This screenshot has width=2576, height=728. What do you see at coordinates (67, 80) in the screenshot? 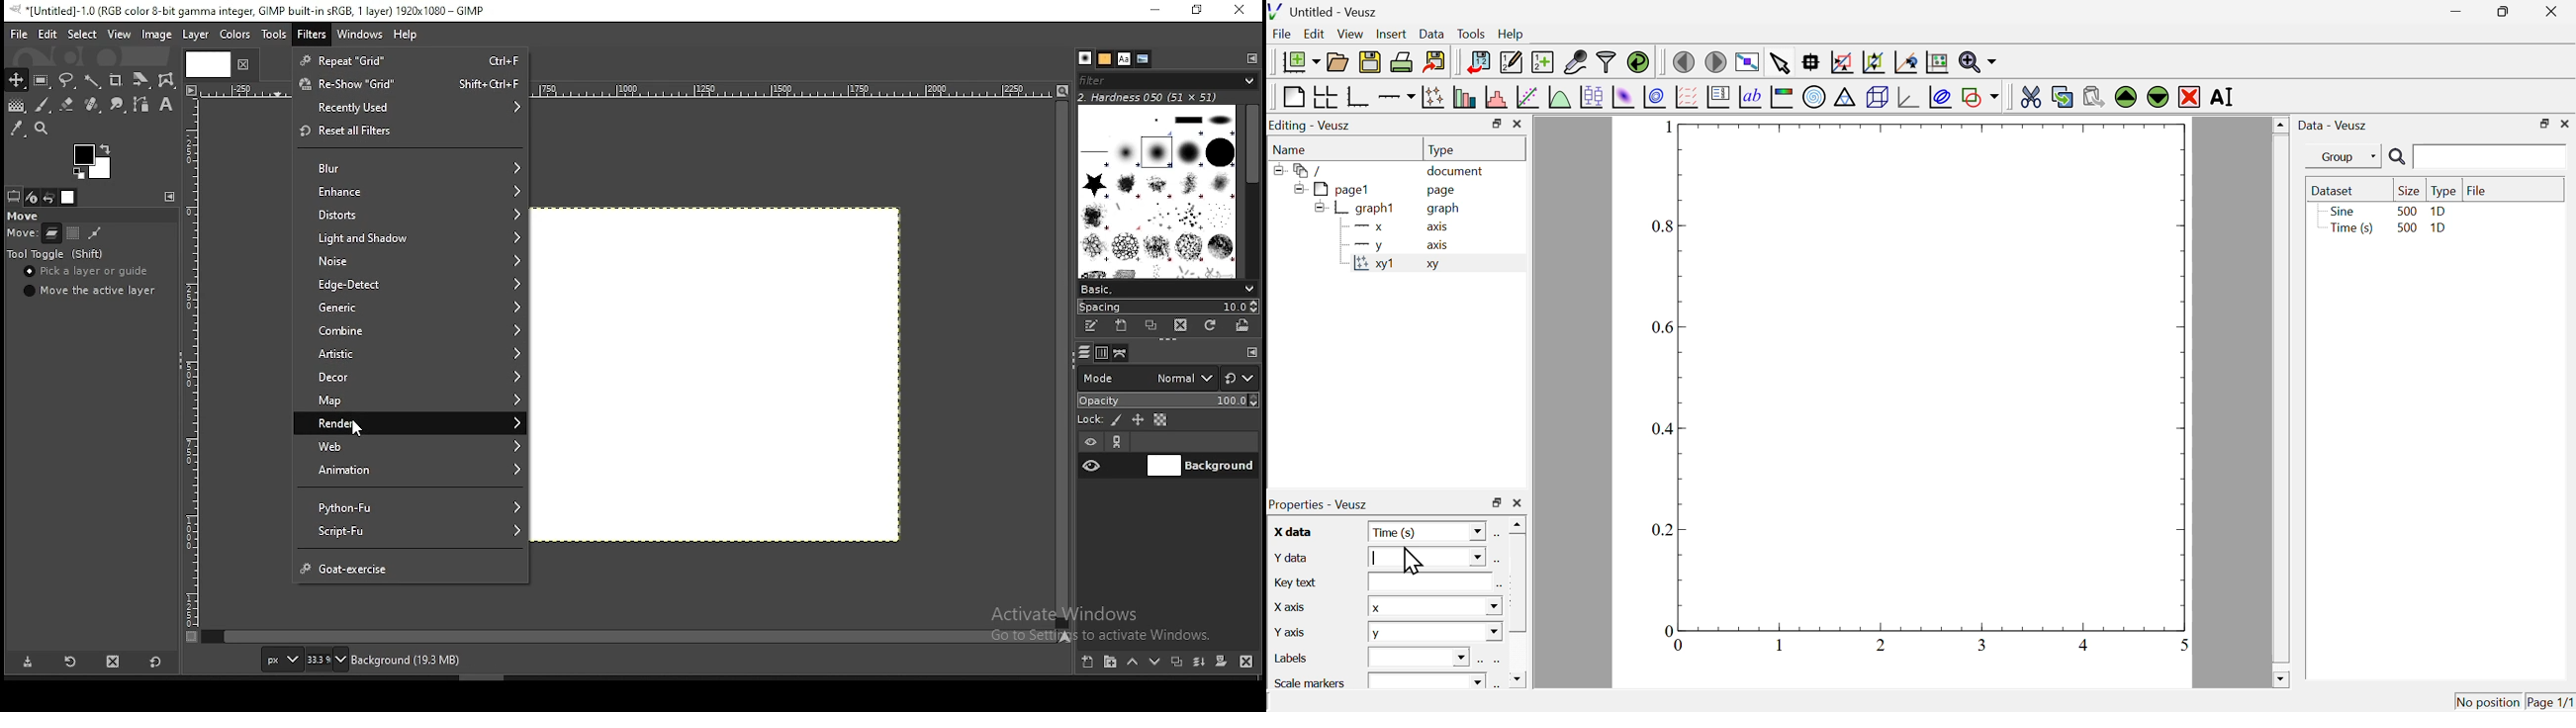
I see `free selection tool` at bounding box center [67, 80].